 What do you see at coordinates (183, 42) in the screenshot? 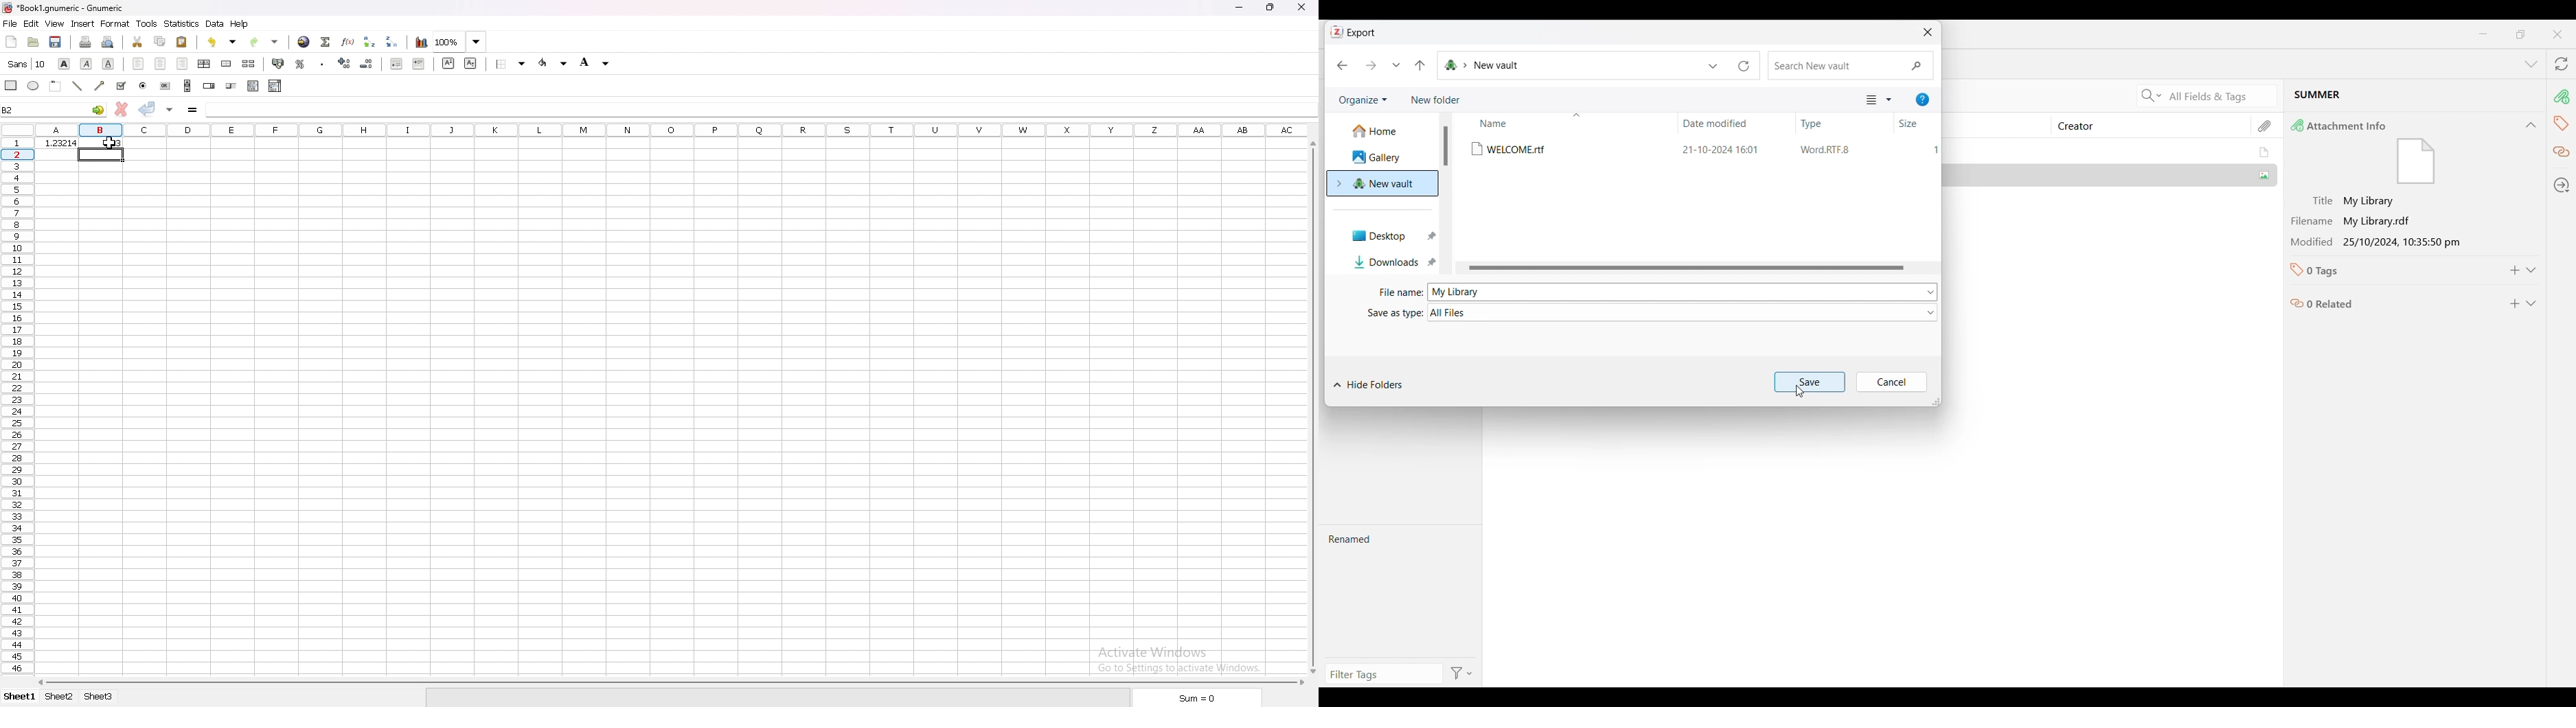
I see `paste` at bounding box center [183, 42].